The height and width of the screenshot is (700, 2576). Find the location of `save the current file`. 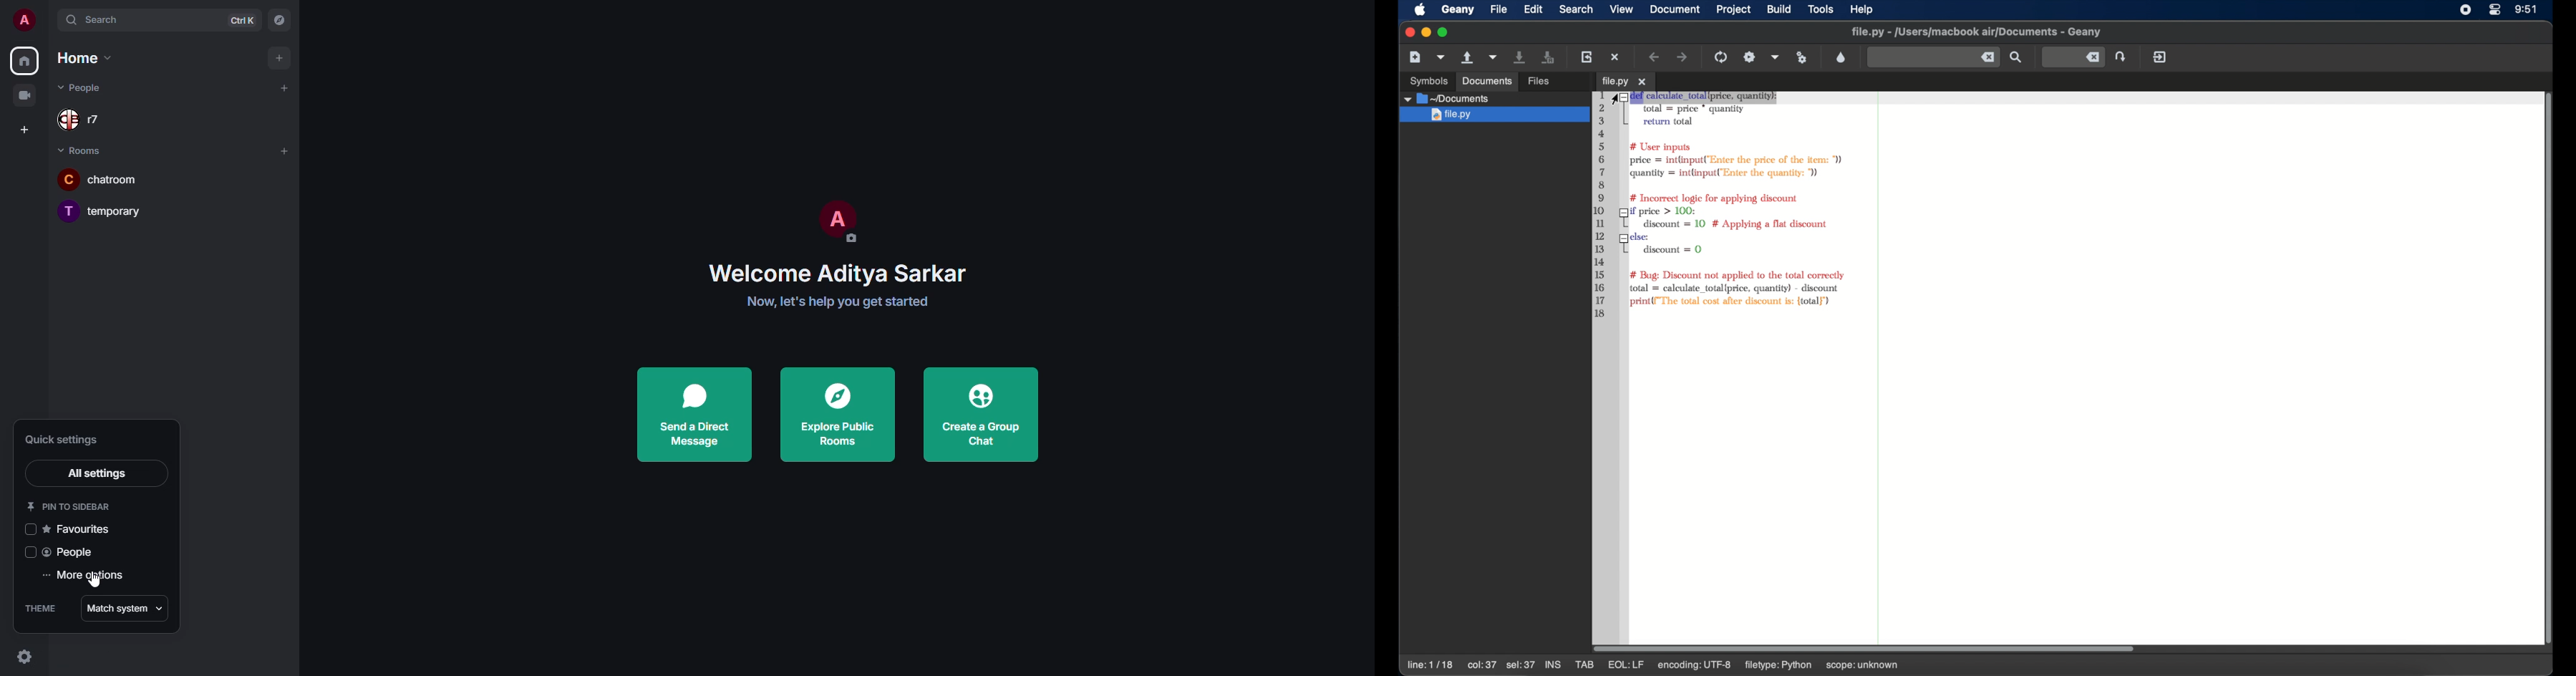

save the current file is located at coordinates (1520, 56).